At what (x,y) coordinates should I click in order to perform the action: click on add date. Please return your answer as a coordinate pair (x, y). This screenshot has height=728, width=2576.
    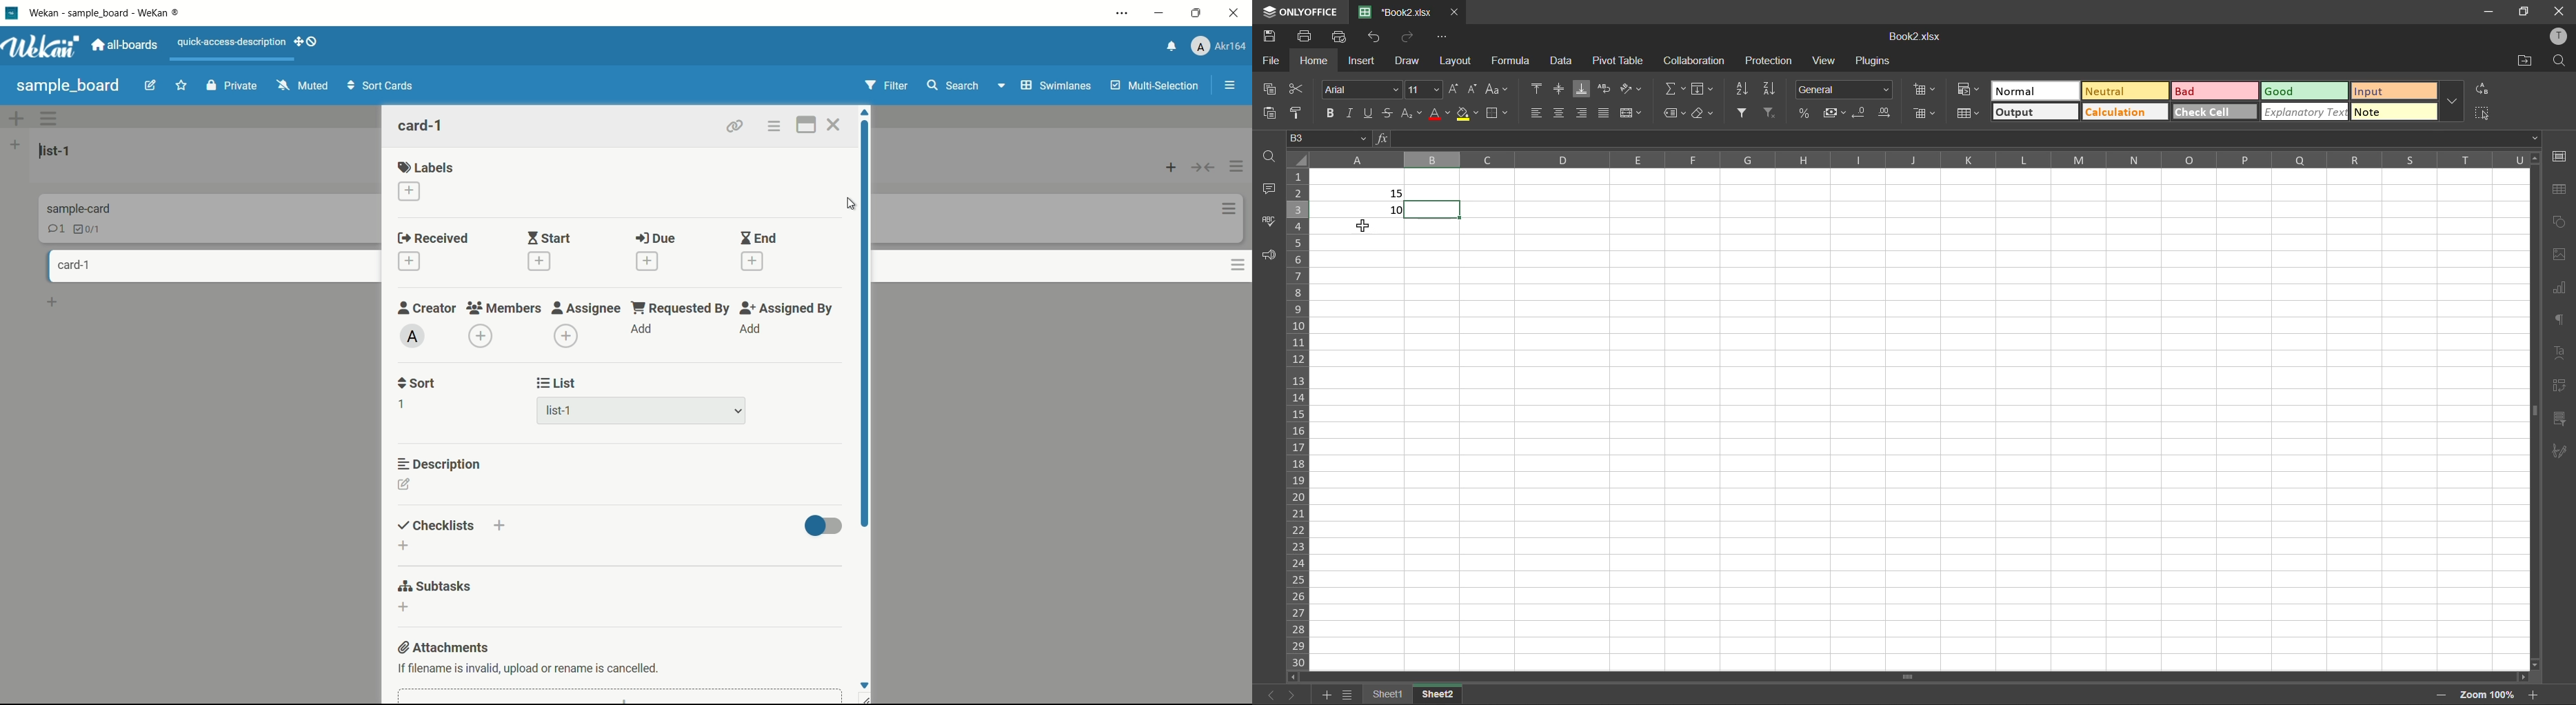
    Looking at the image, I should click on (538, 262).